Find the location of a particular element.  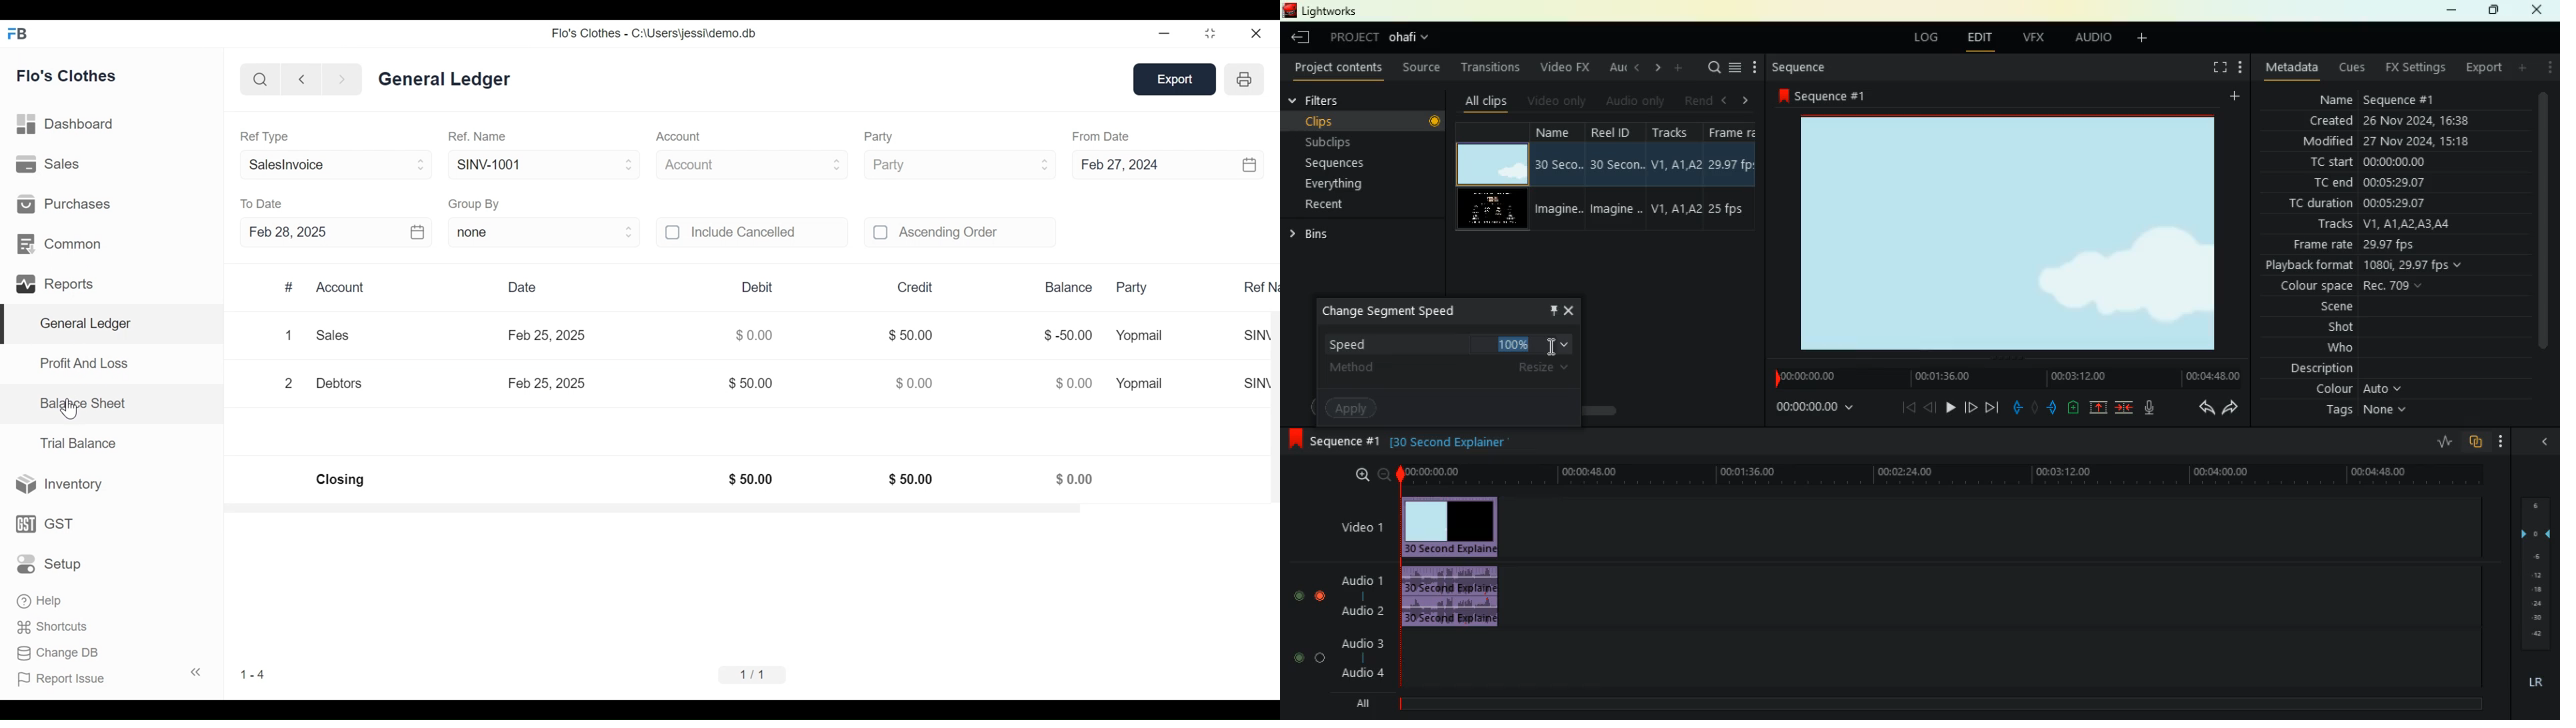

Purchases  is located at coordinates (64, 203).